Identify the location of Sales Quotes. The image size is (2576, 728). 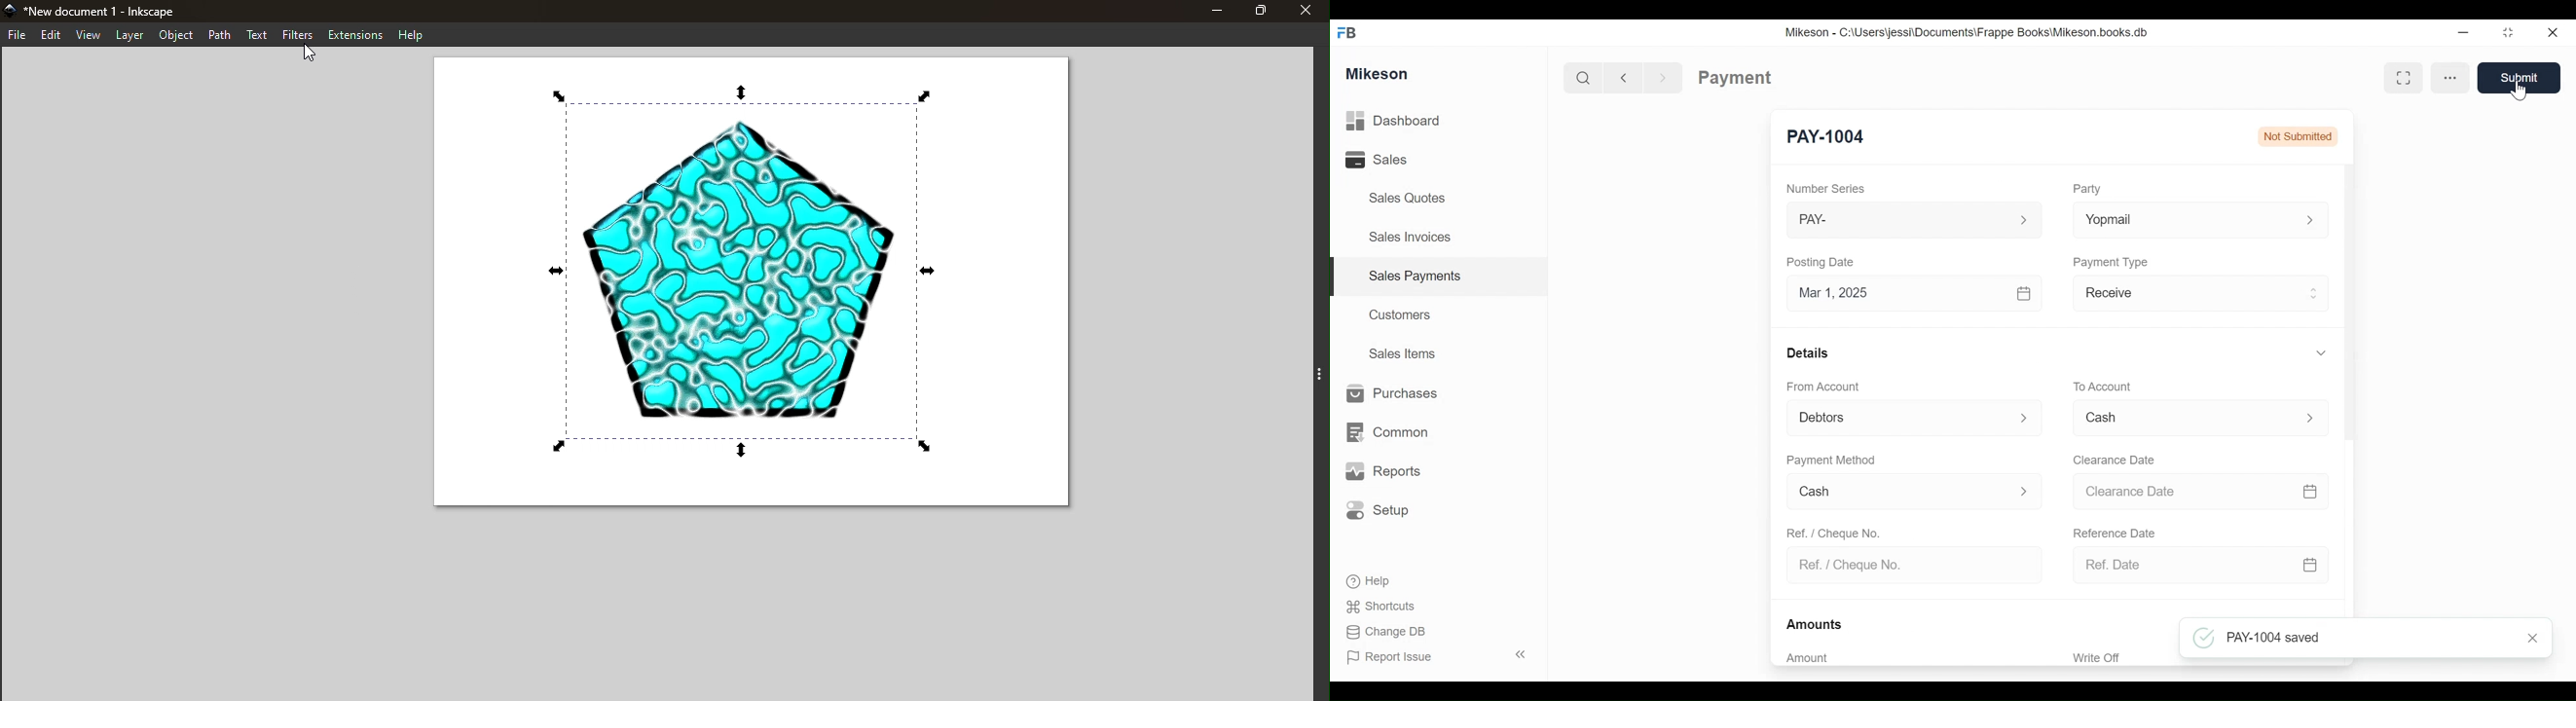
(1401, 198).